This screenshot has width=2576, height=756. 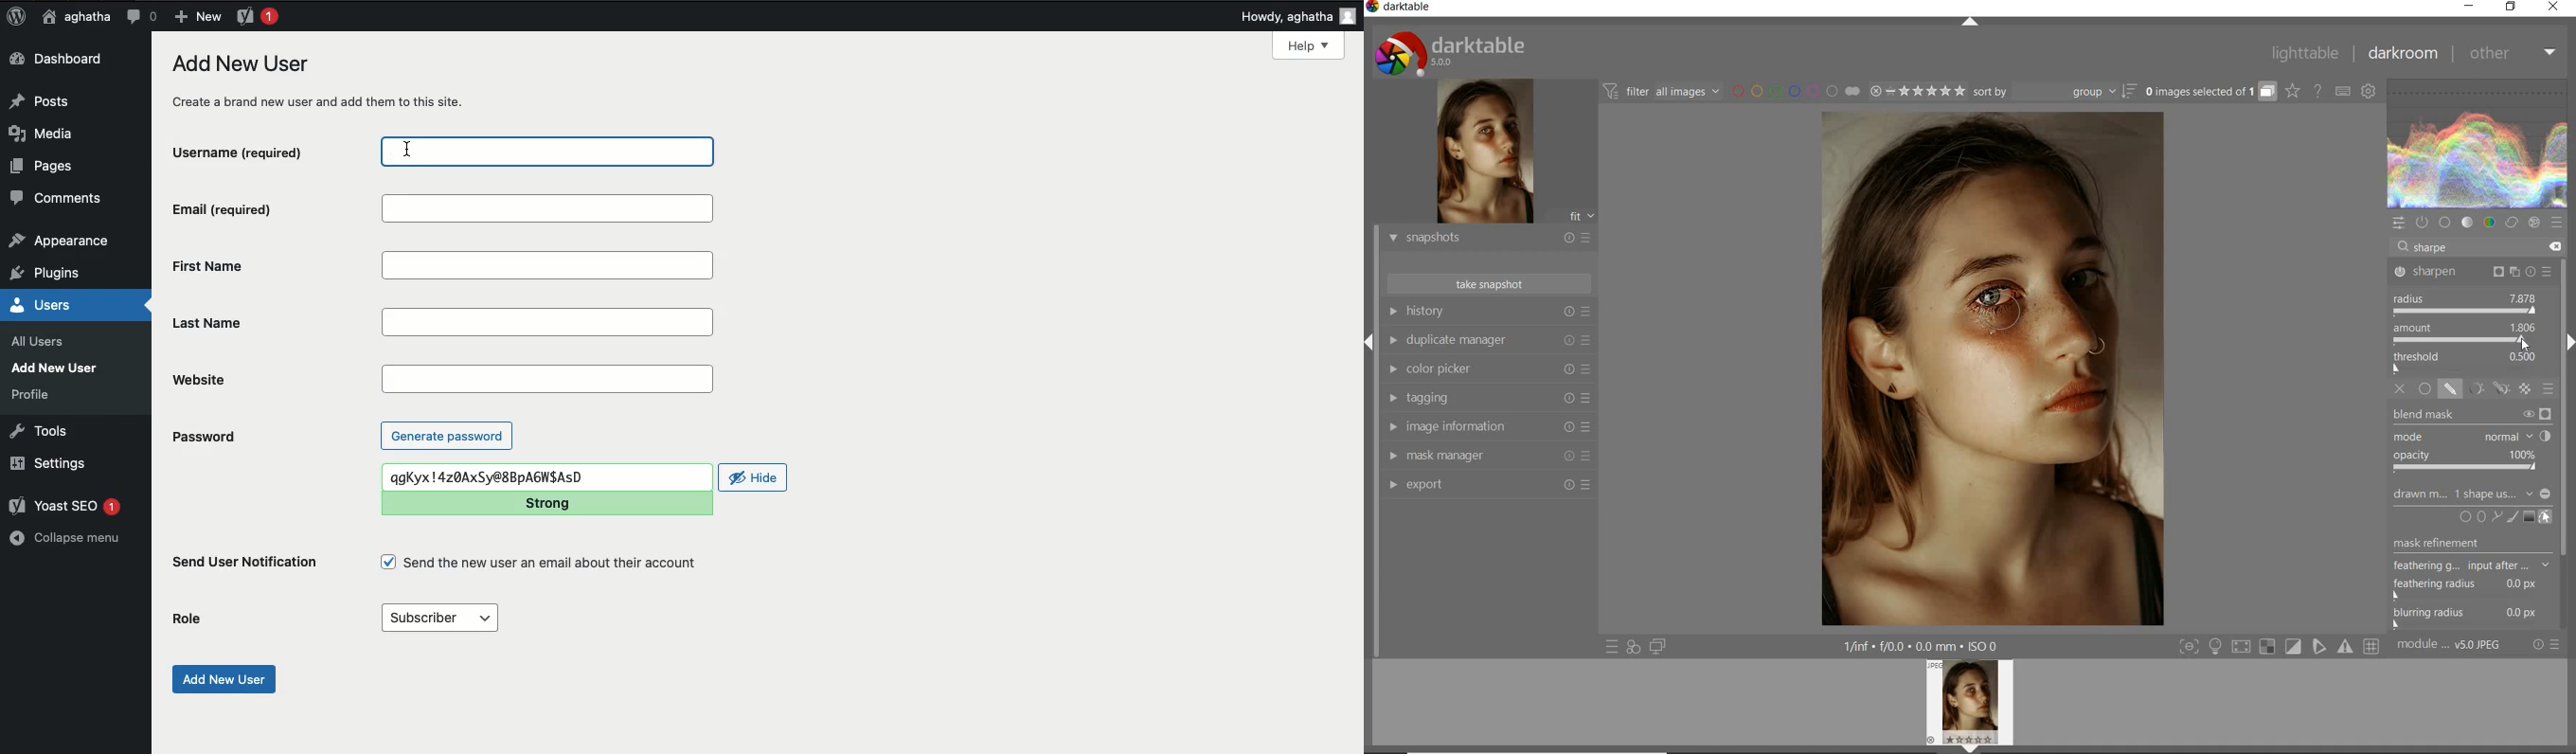 What do you see at coordinates (438, 619) in the screenshot?
I see `Subscriber` at bounding box center [438, 619].